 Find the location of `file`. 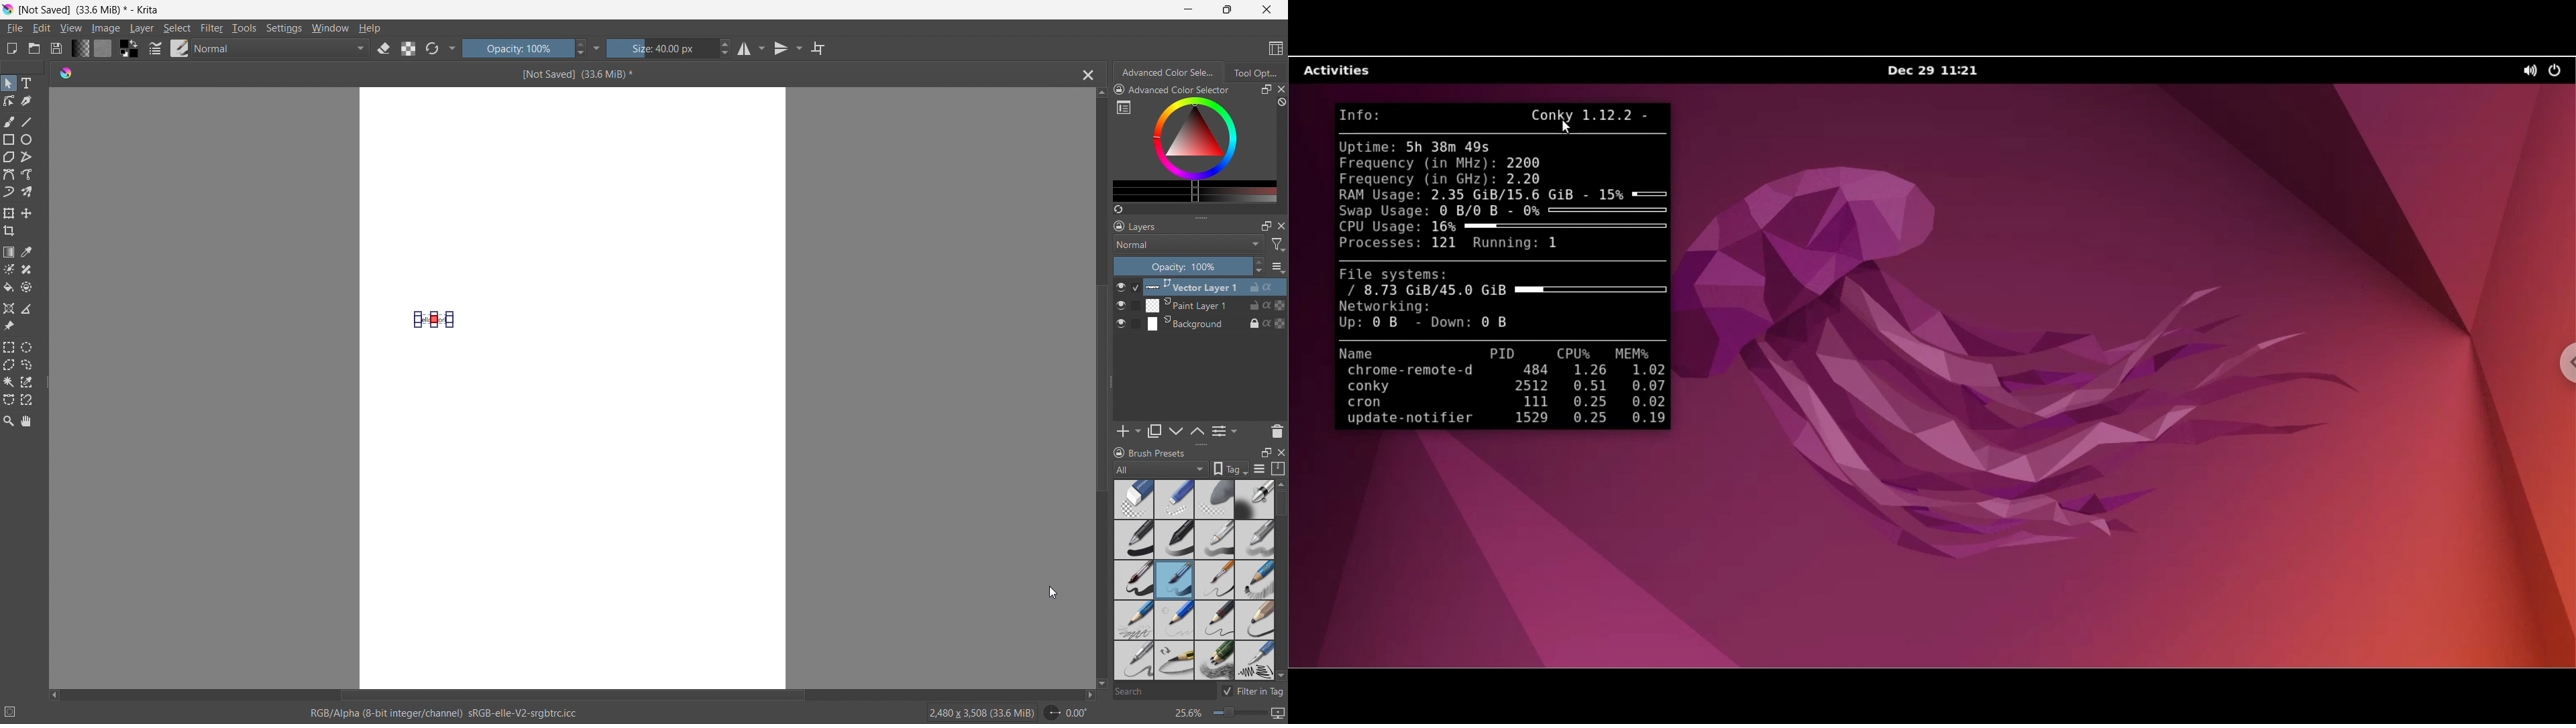

file is located at coordinates (14, 28).